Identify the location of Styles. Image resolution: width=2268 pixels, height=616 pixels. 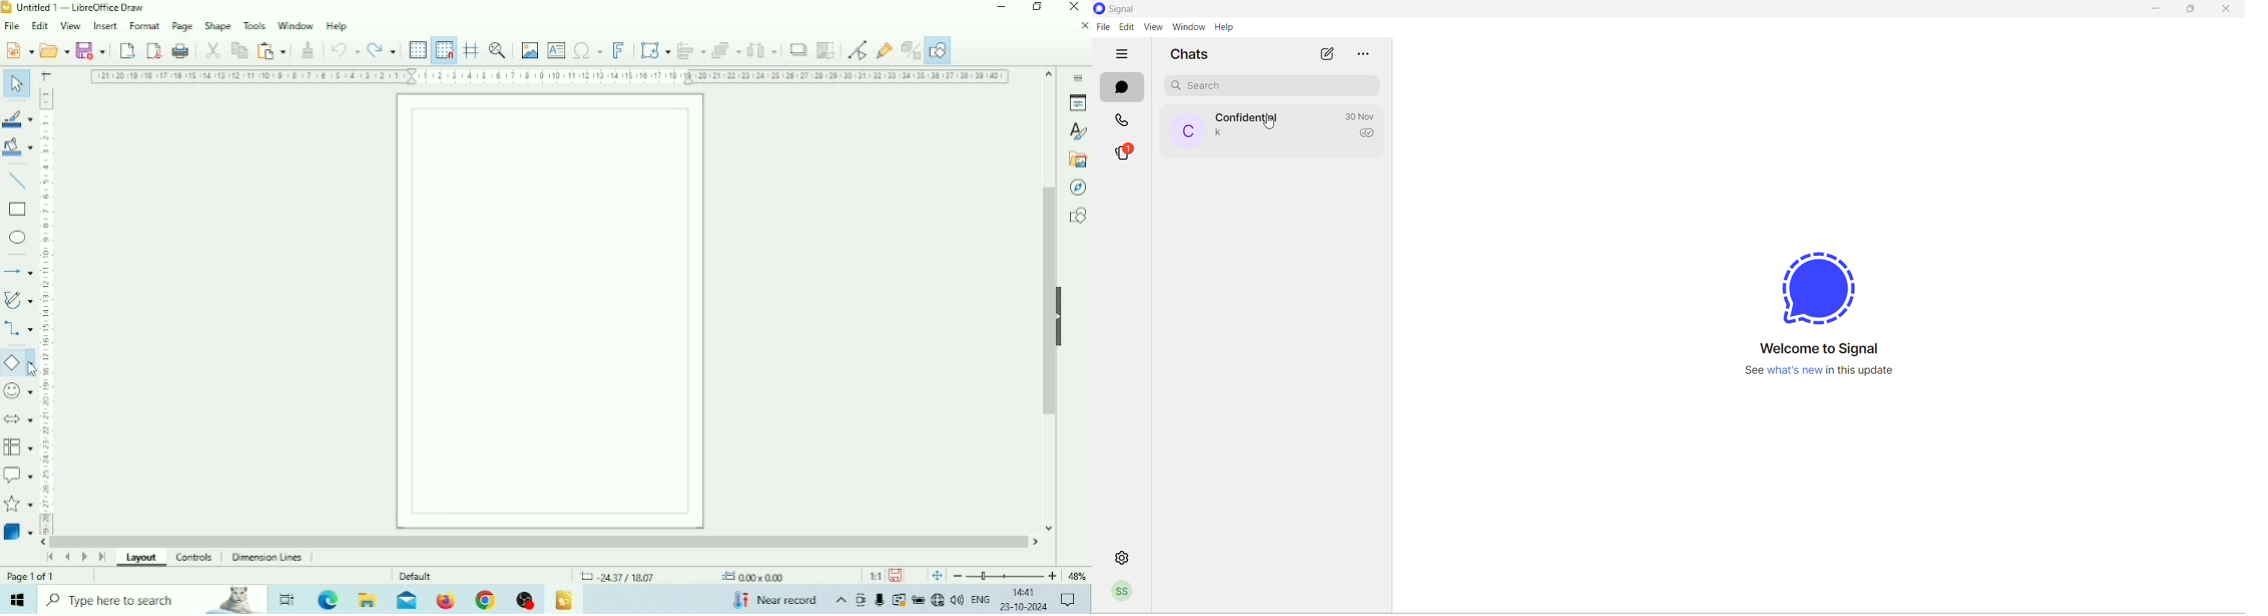
(1077, 132).